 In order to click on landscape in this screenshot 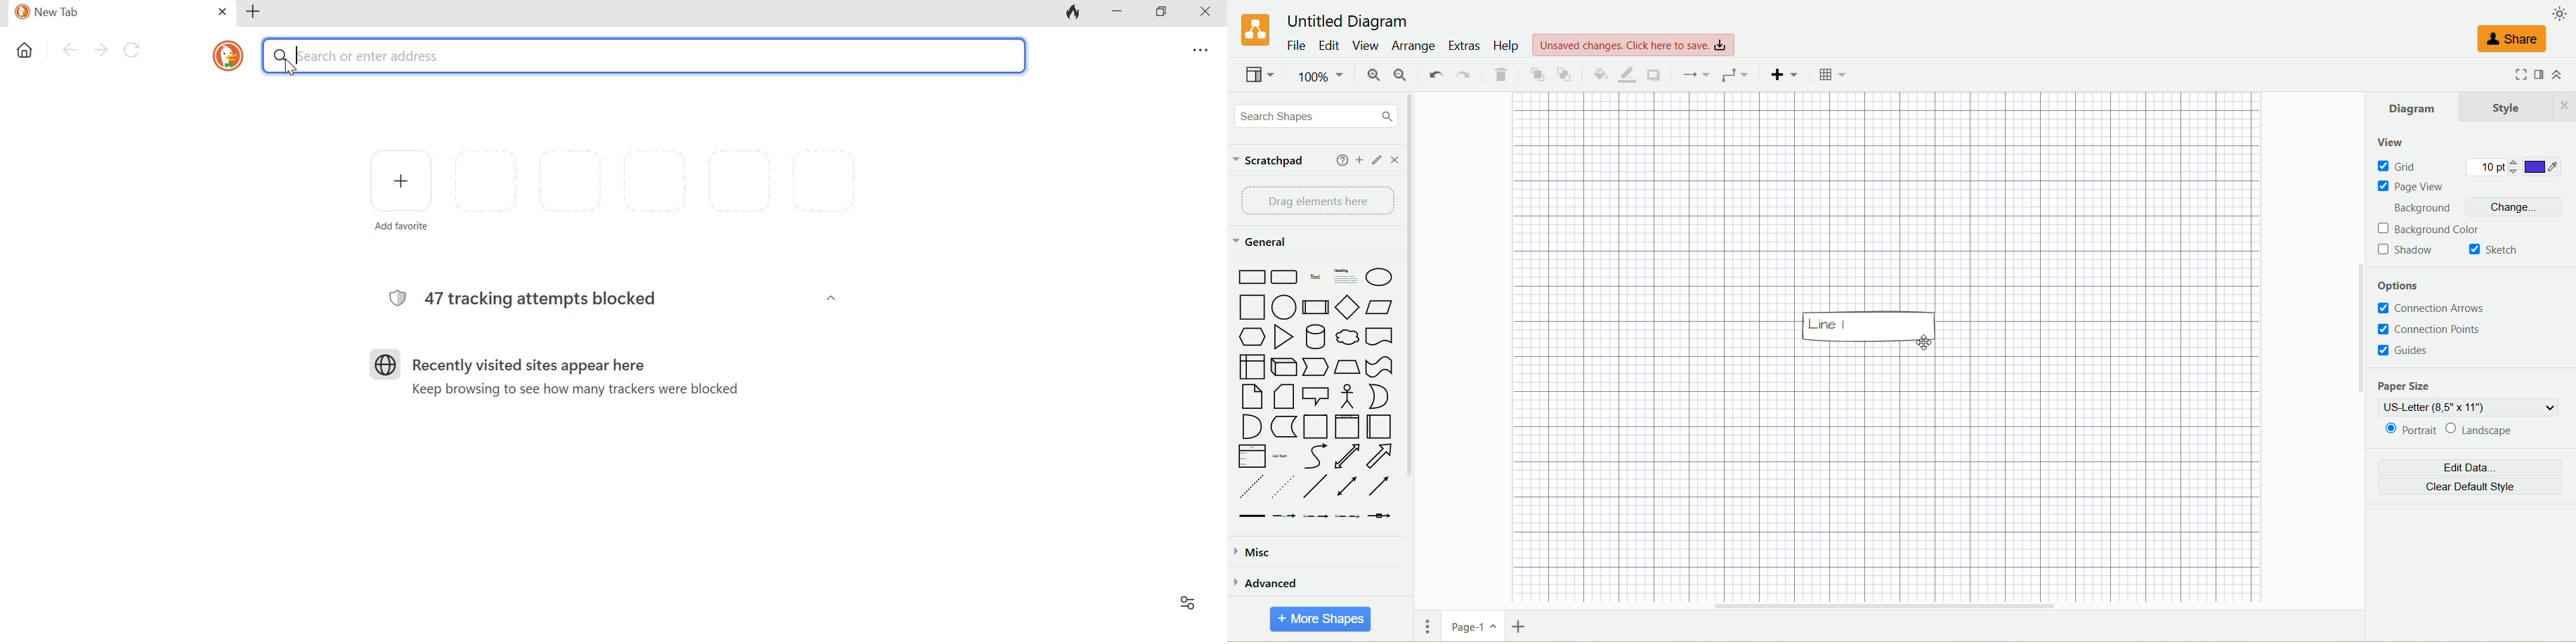, I will do `click(2478, 432)`.